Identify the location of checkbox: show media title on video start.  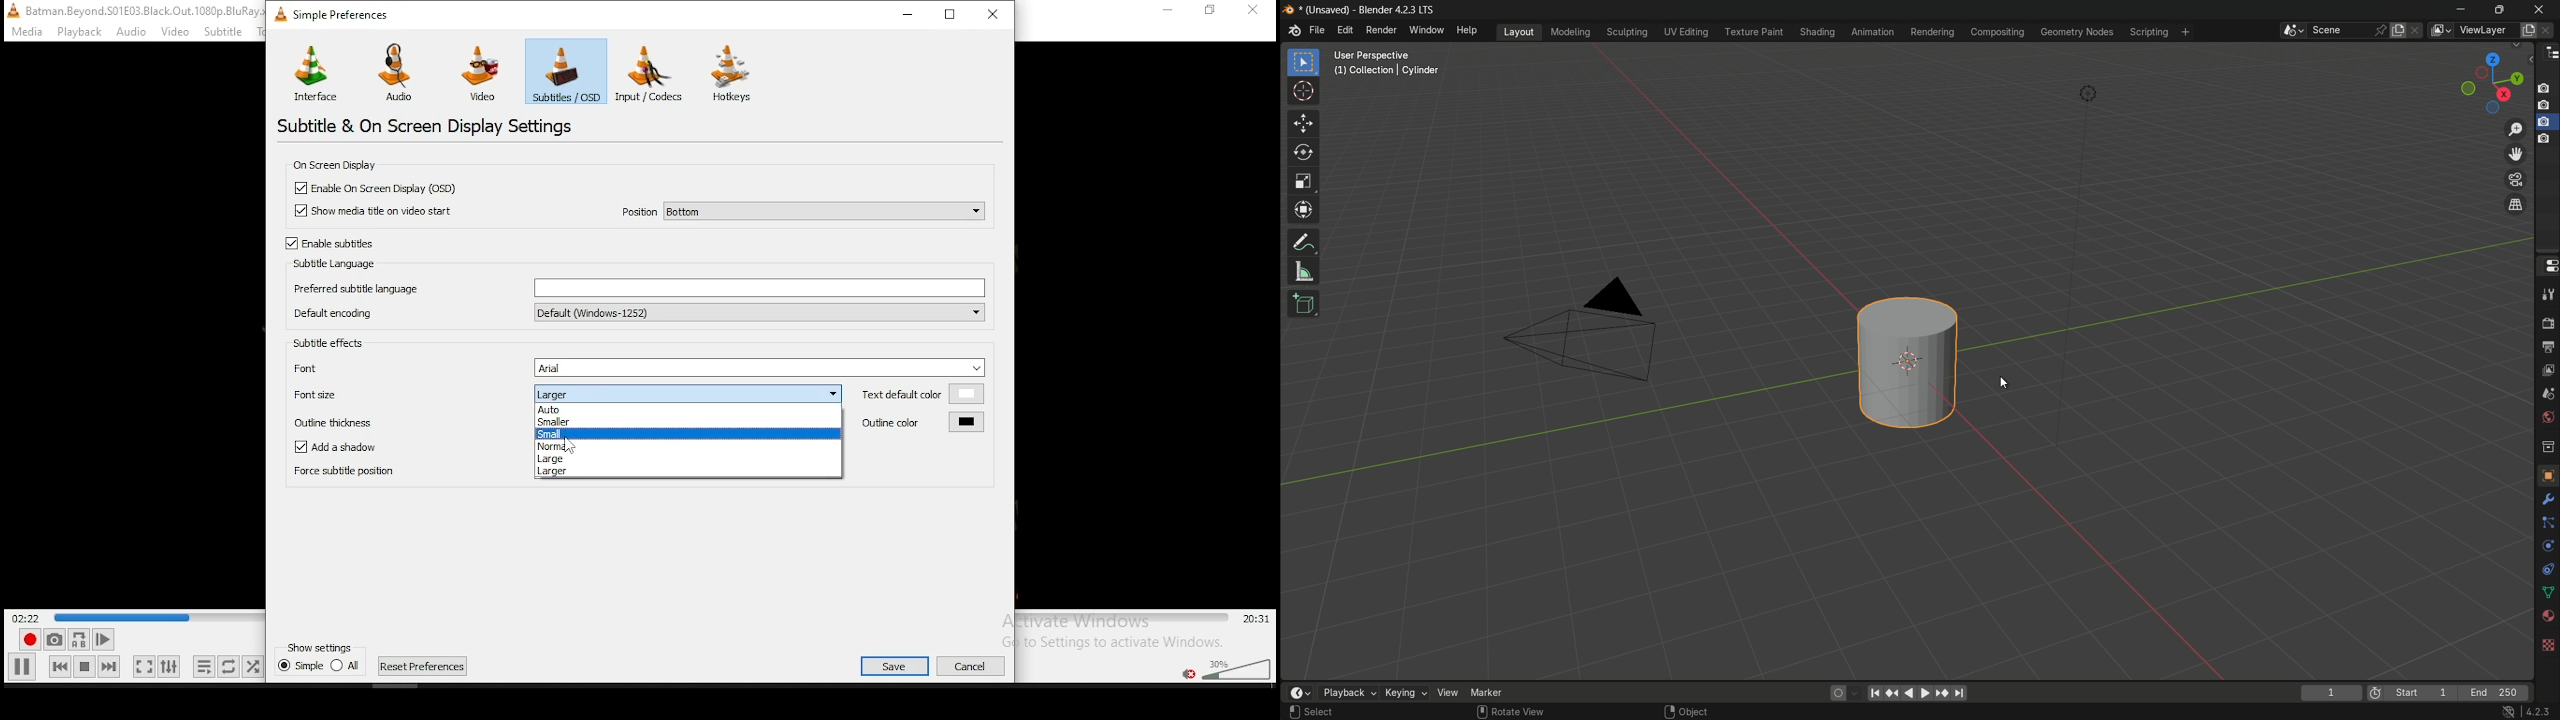
(377, 212).